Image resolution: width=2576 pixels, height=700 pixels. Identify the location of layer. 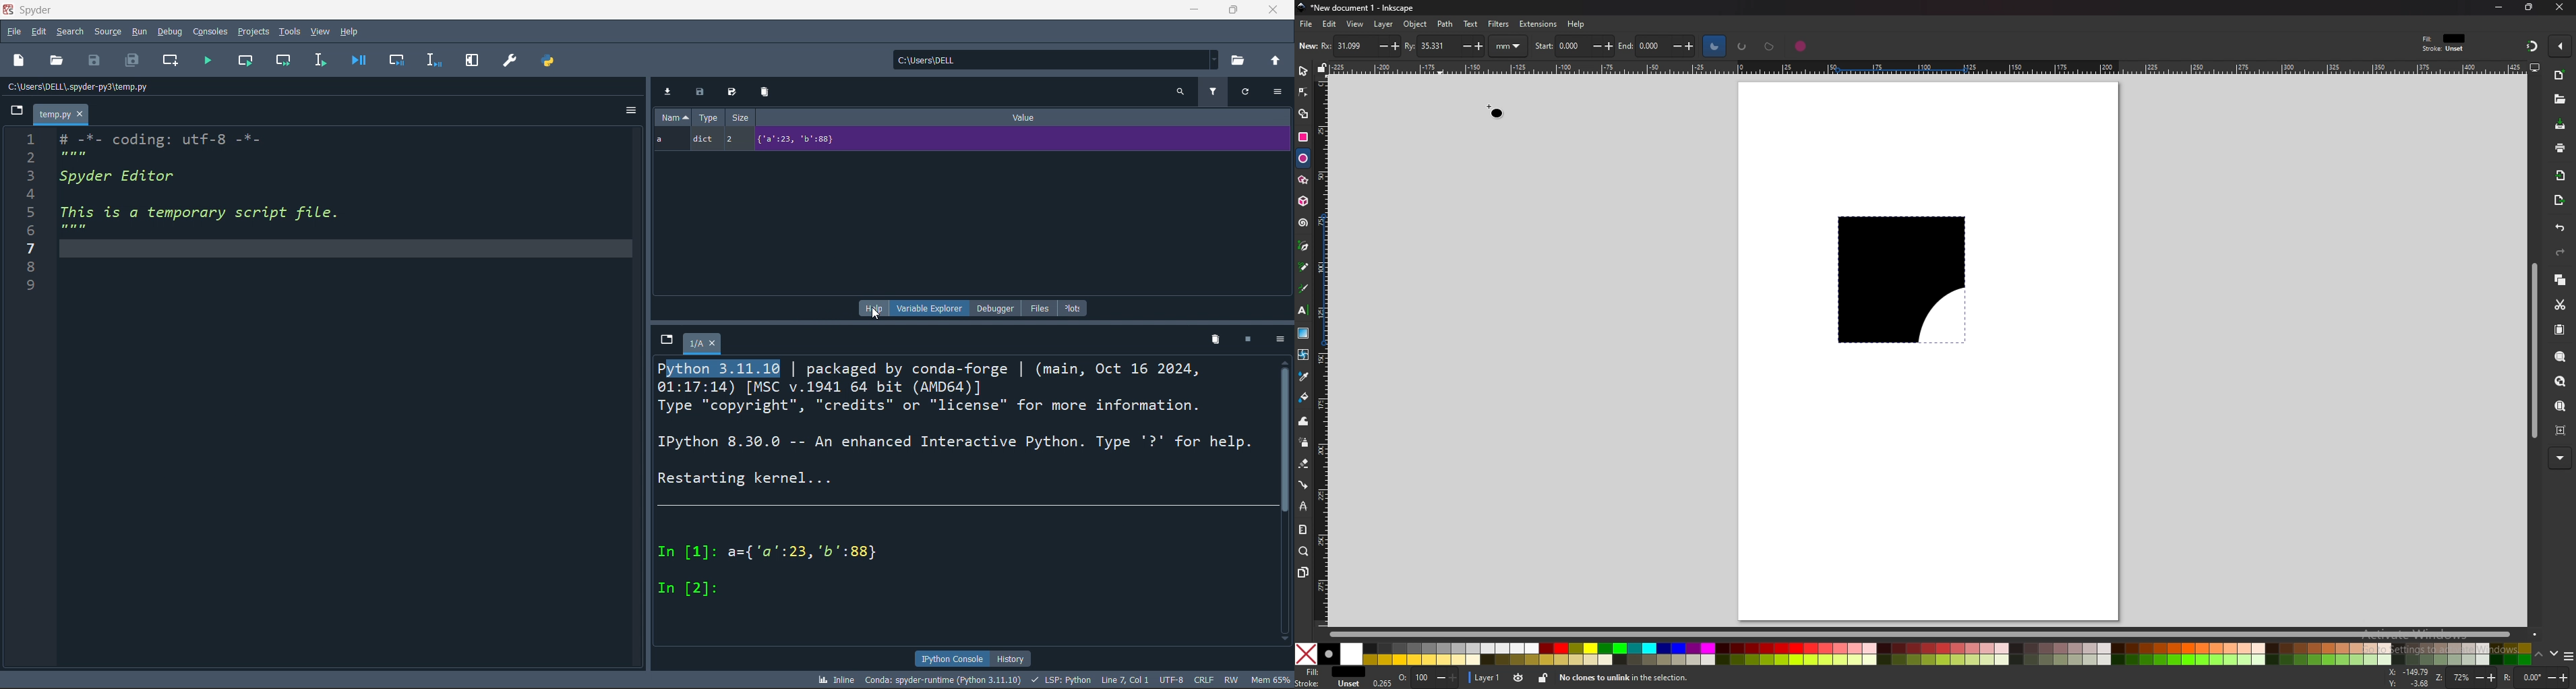
(1485, 678).